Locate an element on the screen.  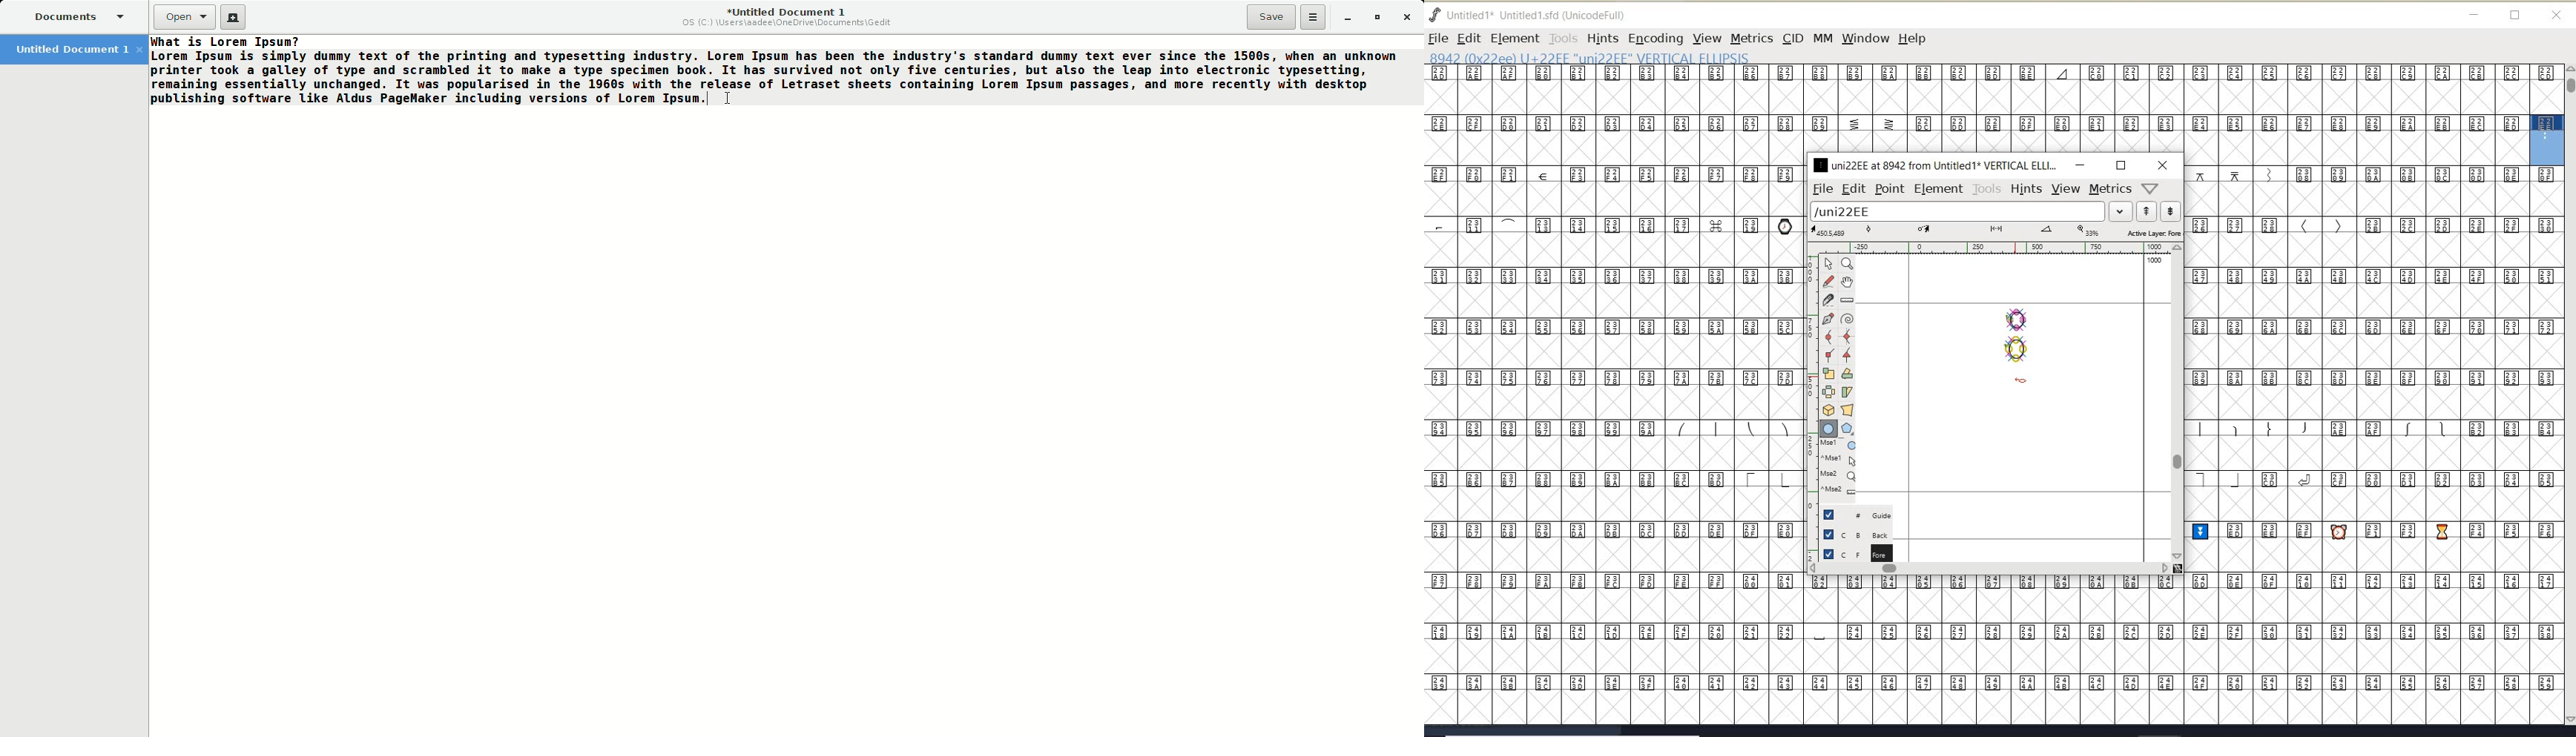
add a corner point is located at coordinates (1830, 354).